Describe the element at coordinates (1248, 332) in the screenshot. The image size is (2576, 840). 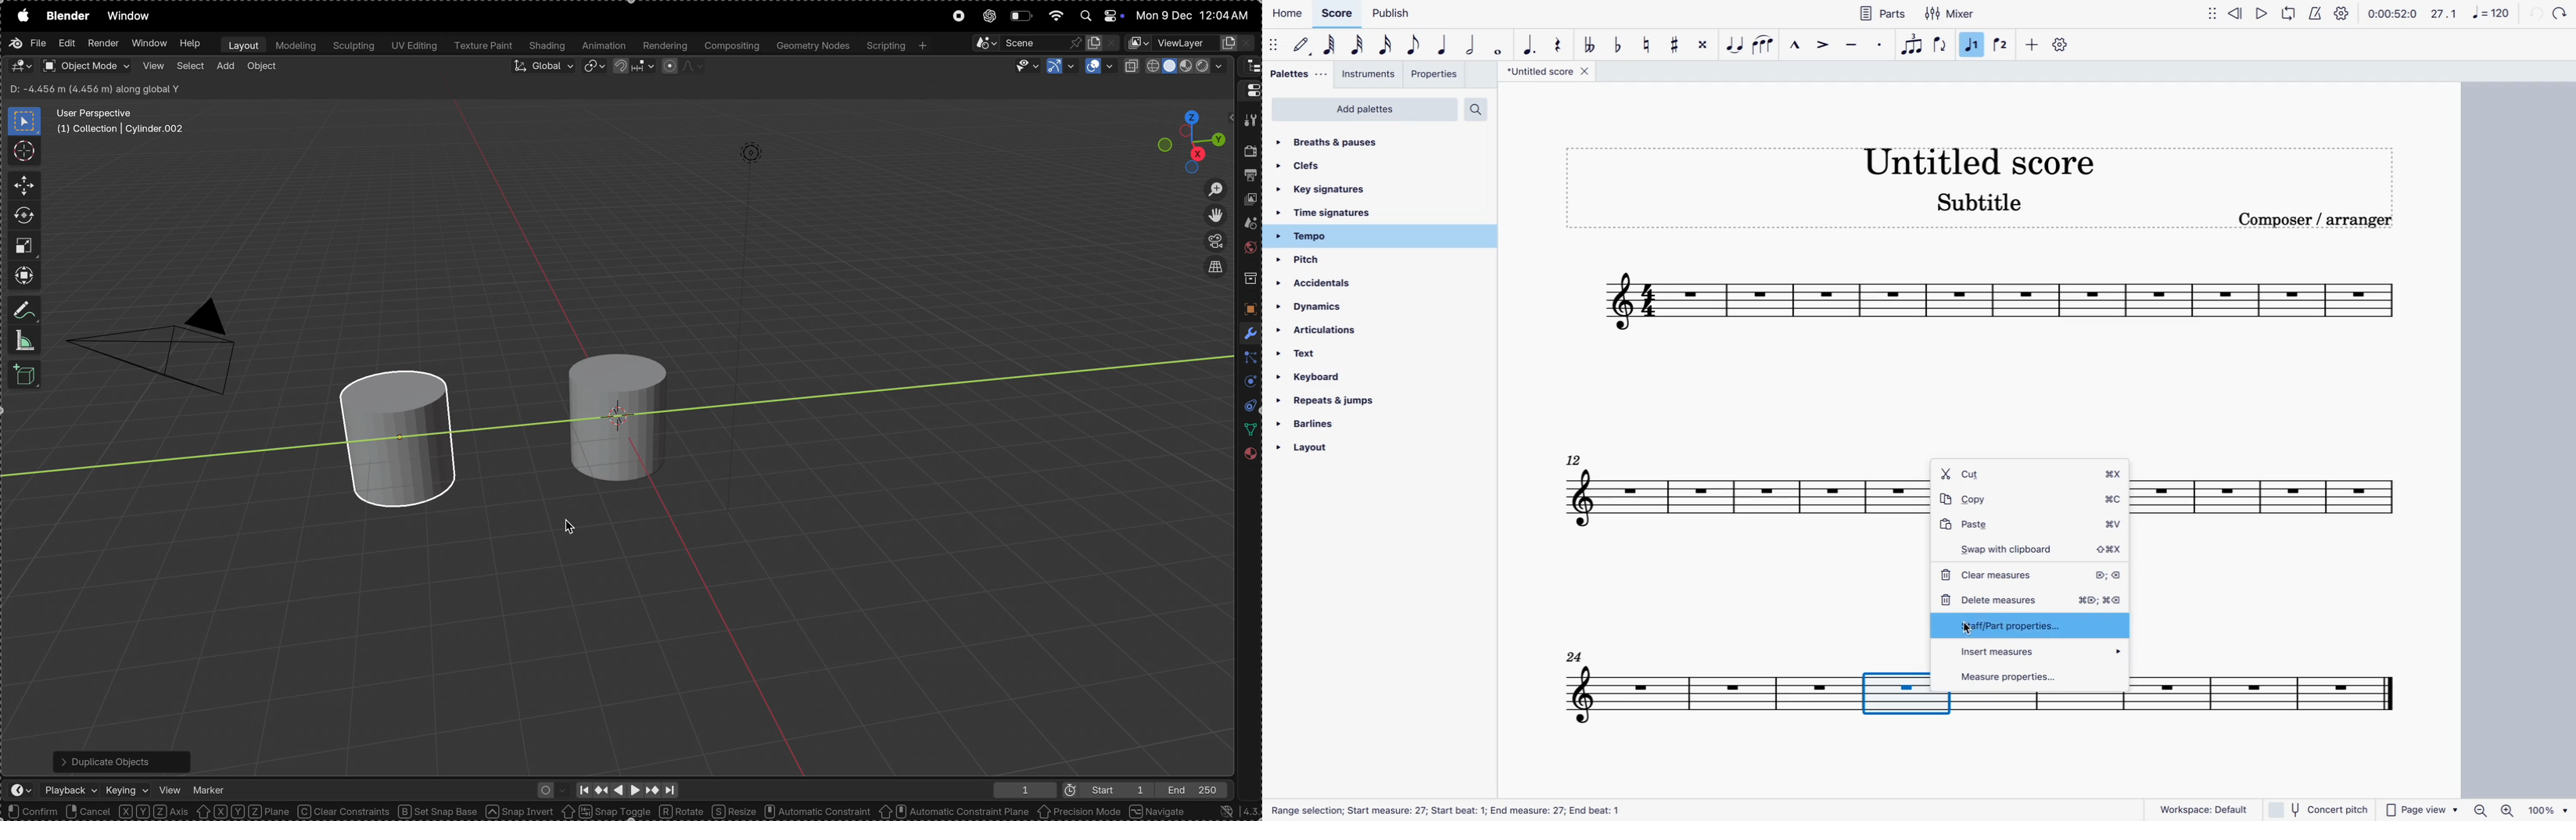
I see `modifiers` at that location.